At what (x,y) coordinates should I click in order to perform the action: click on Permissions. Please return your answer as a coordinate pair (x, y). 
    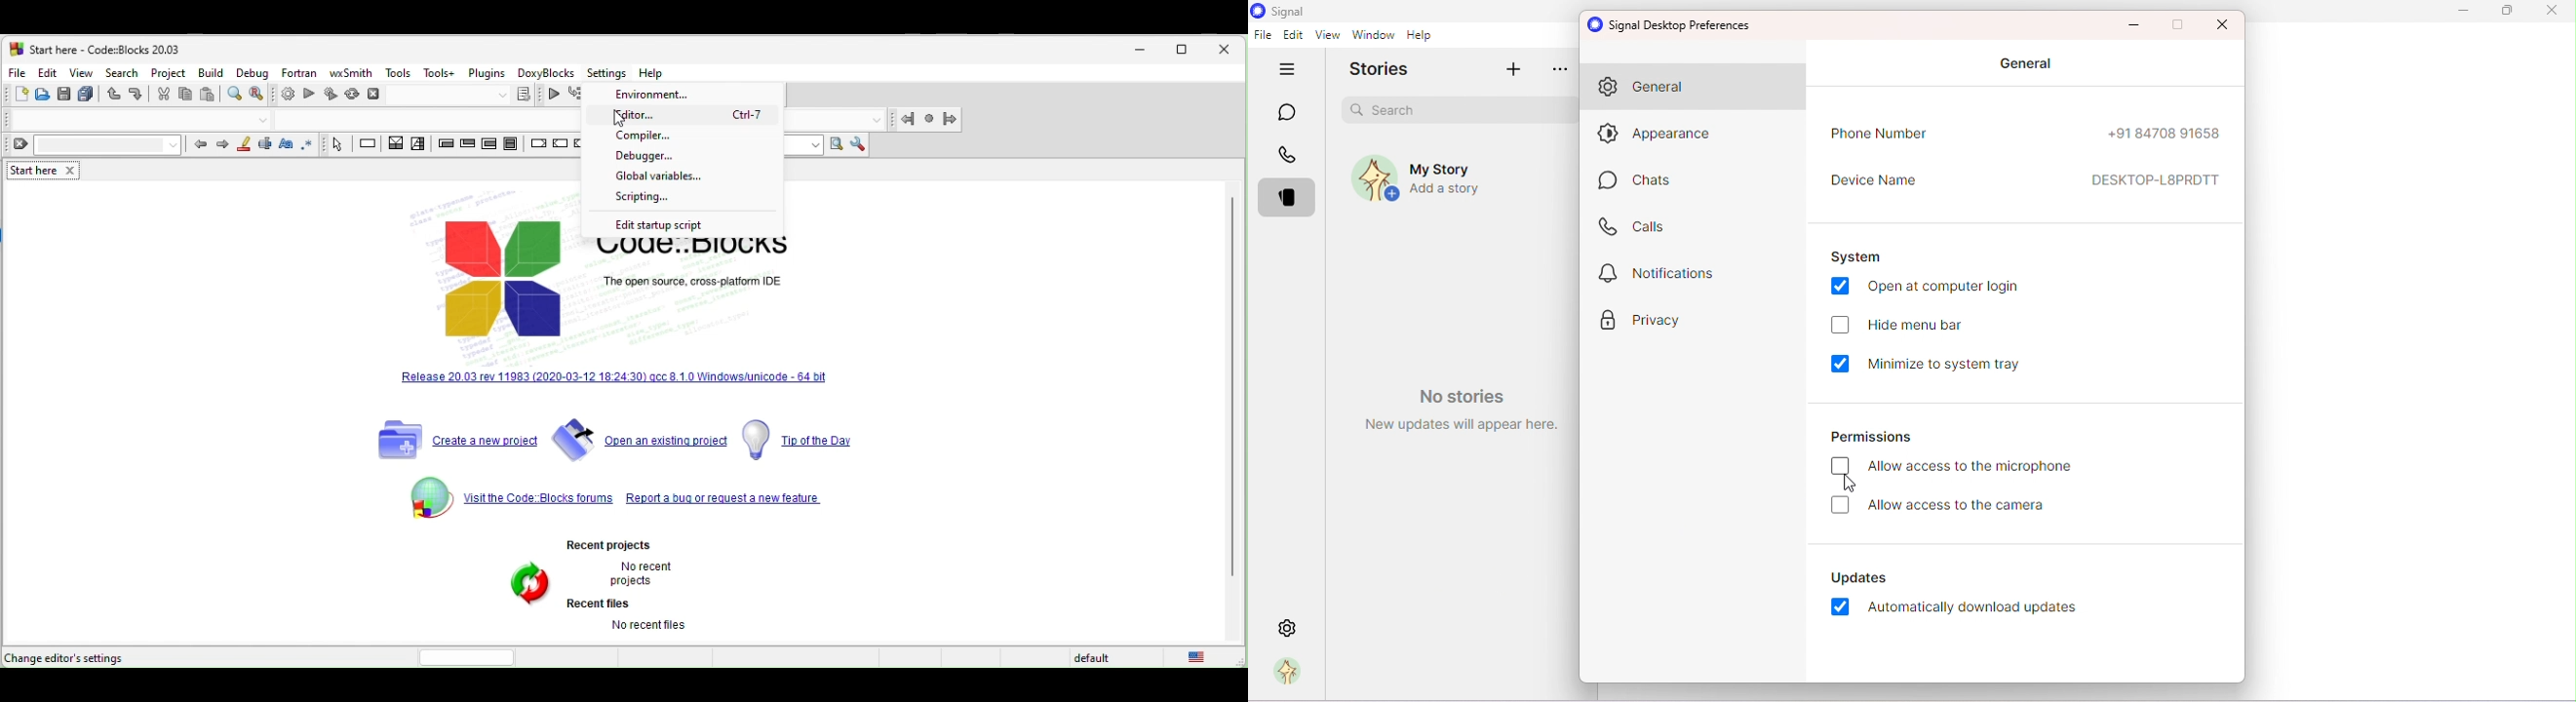
    Looking at the image, I should click on (1869, 434).